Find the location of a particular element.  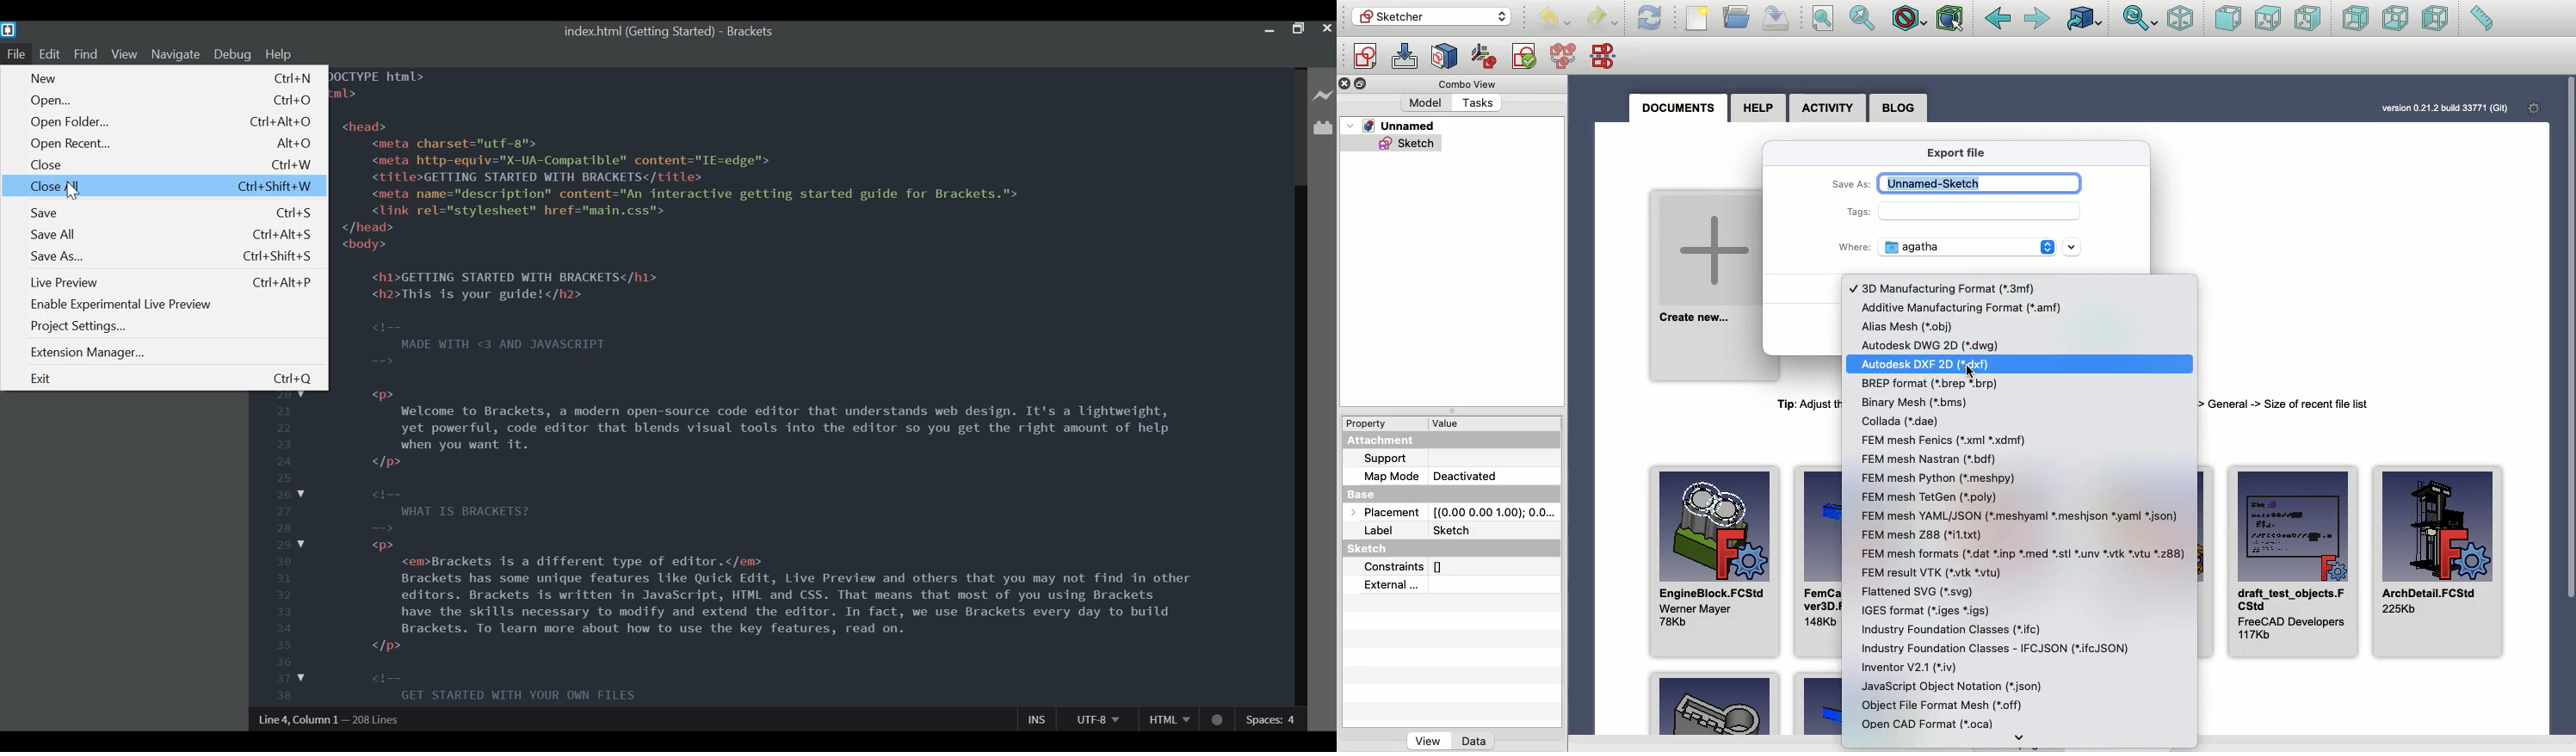

Live Preview is located at coordinates (171, 283).